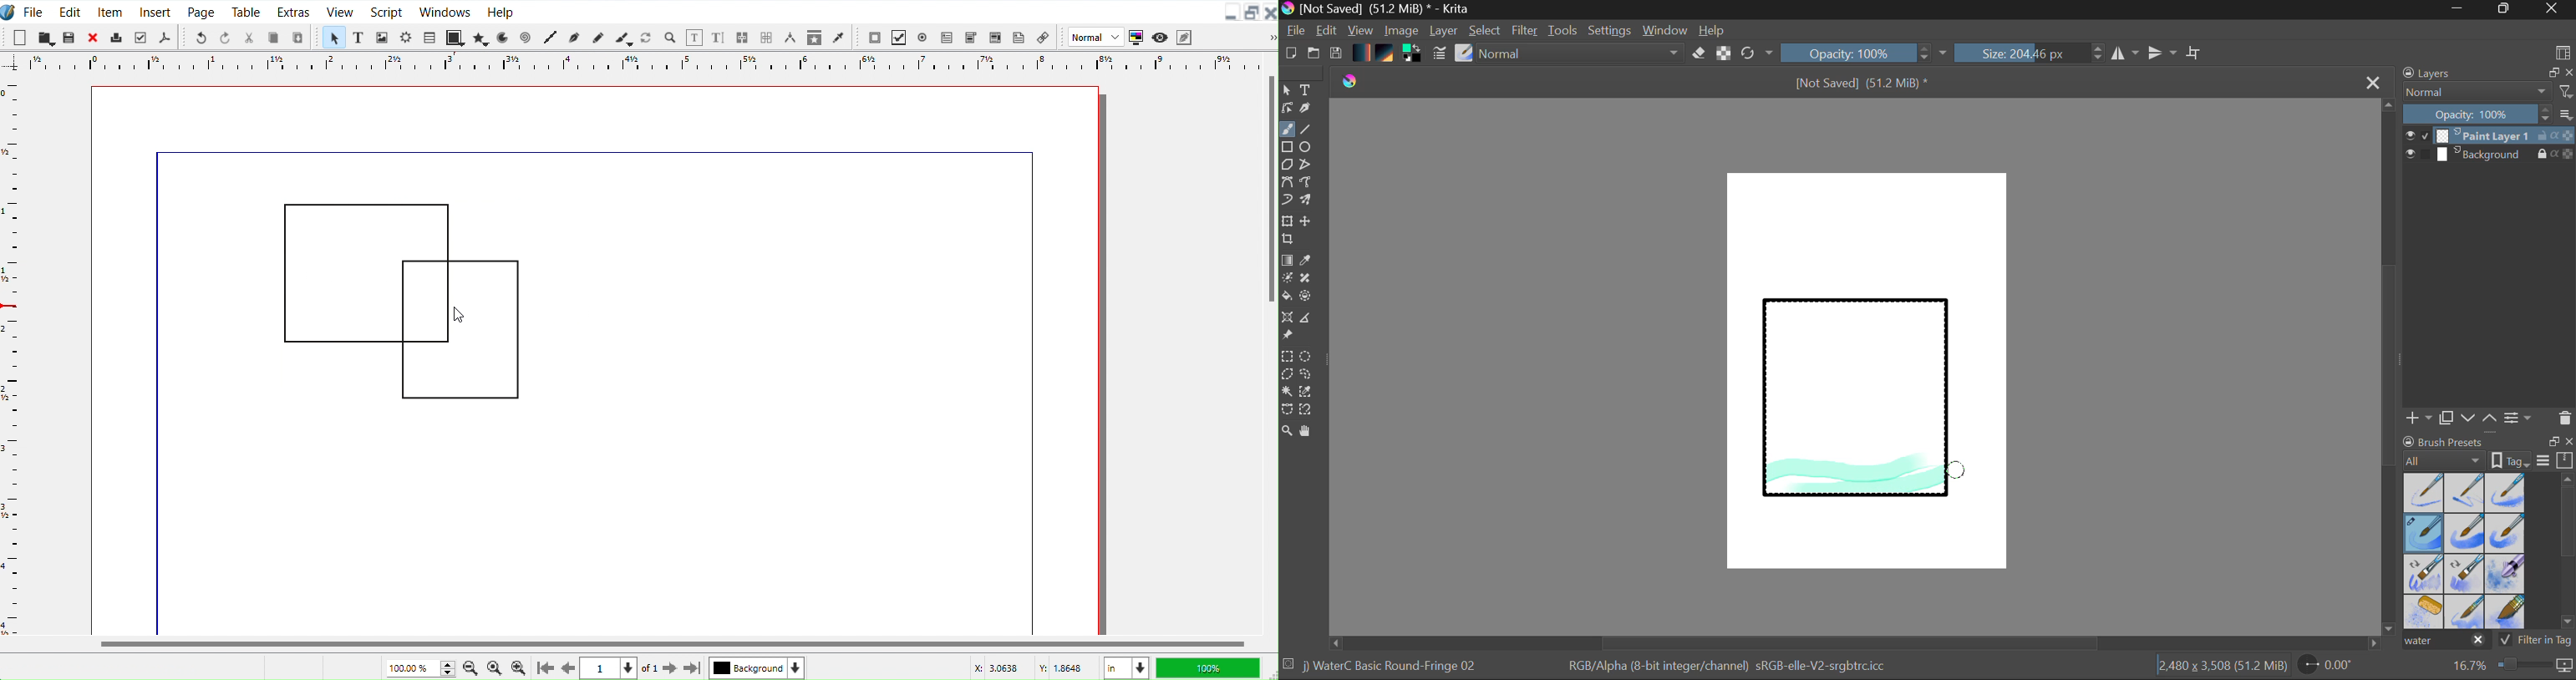  Describe the element at coordinates (1700, 53) in the screenshot. I see `Eraser` at that location.